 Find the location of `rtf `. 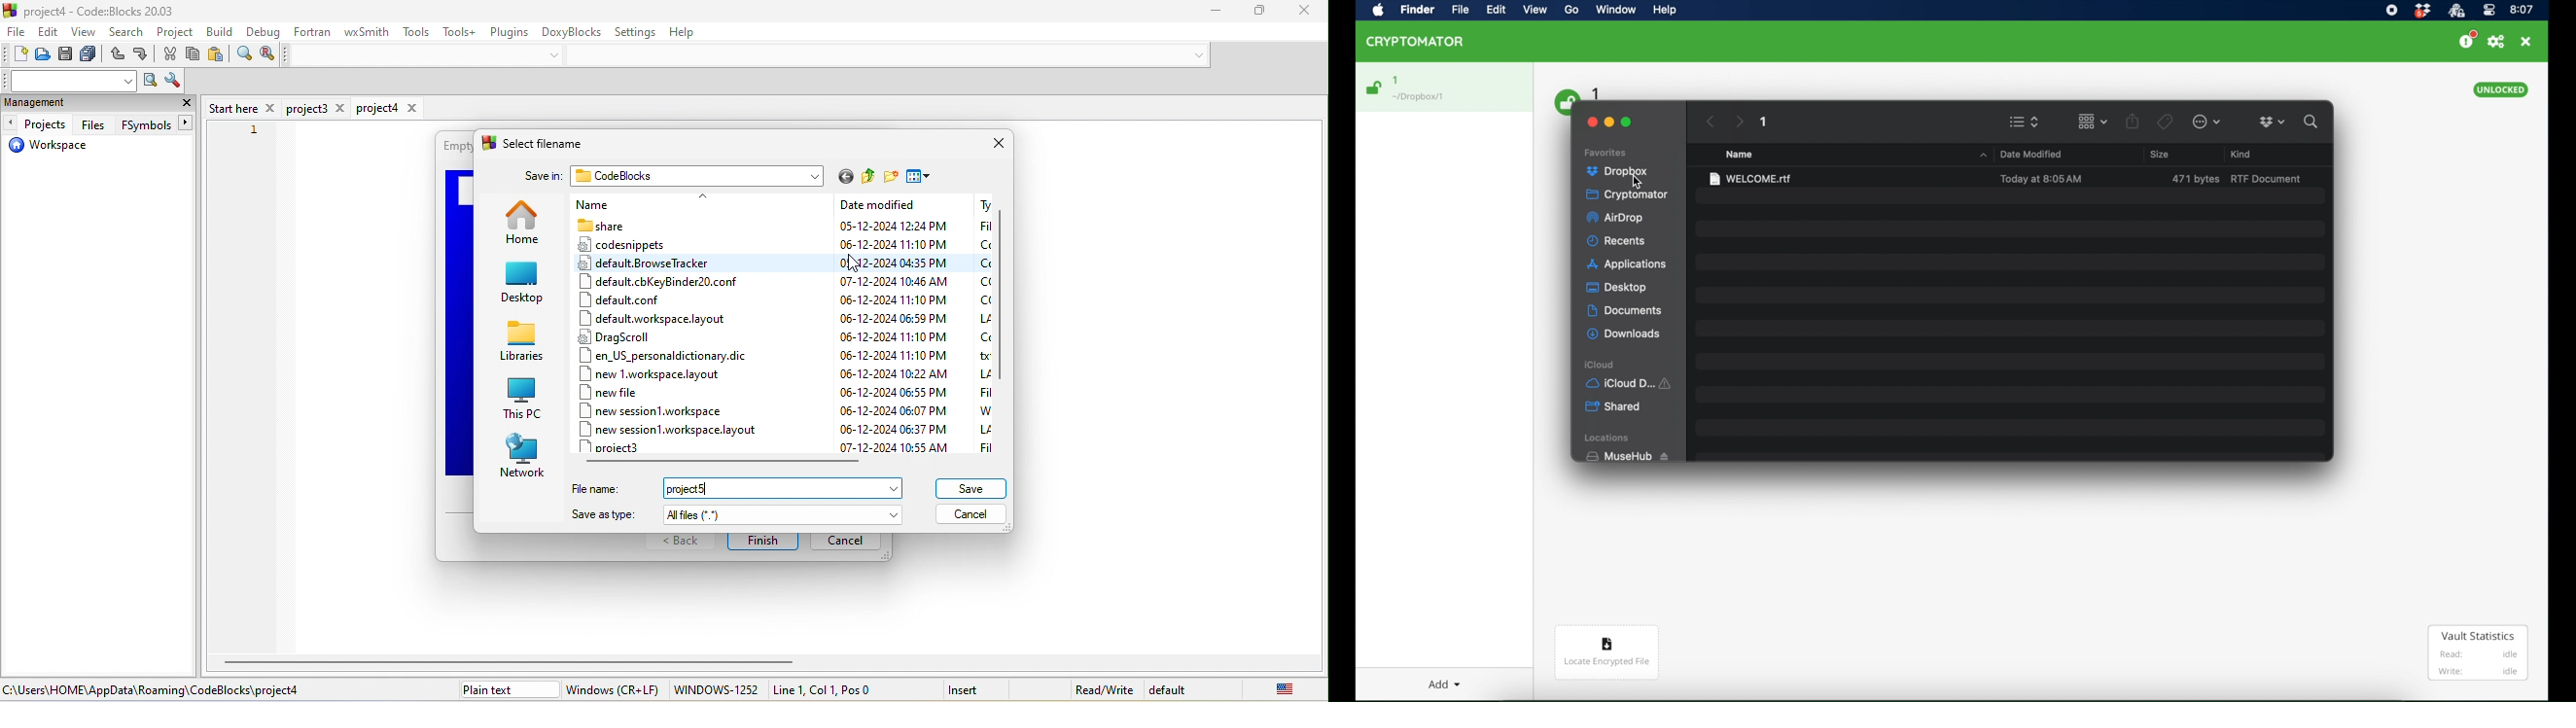

rtf  is located at coordinates (2266, 179).